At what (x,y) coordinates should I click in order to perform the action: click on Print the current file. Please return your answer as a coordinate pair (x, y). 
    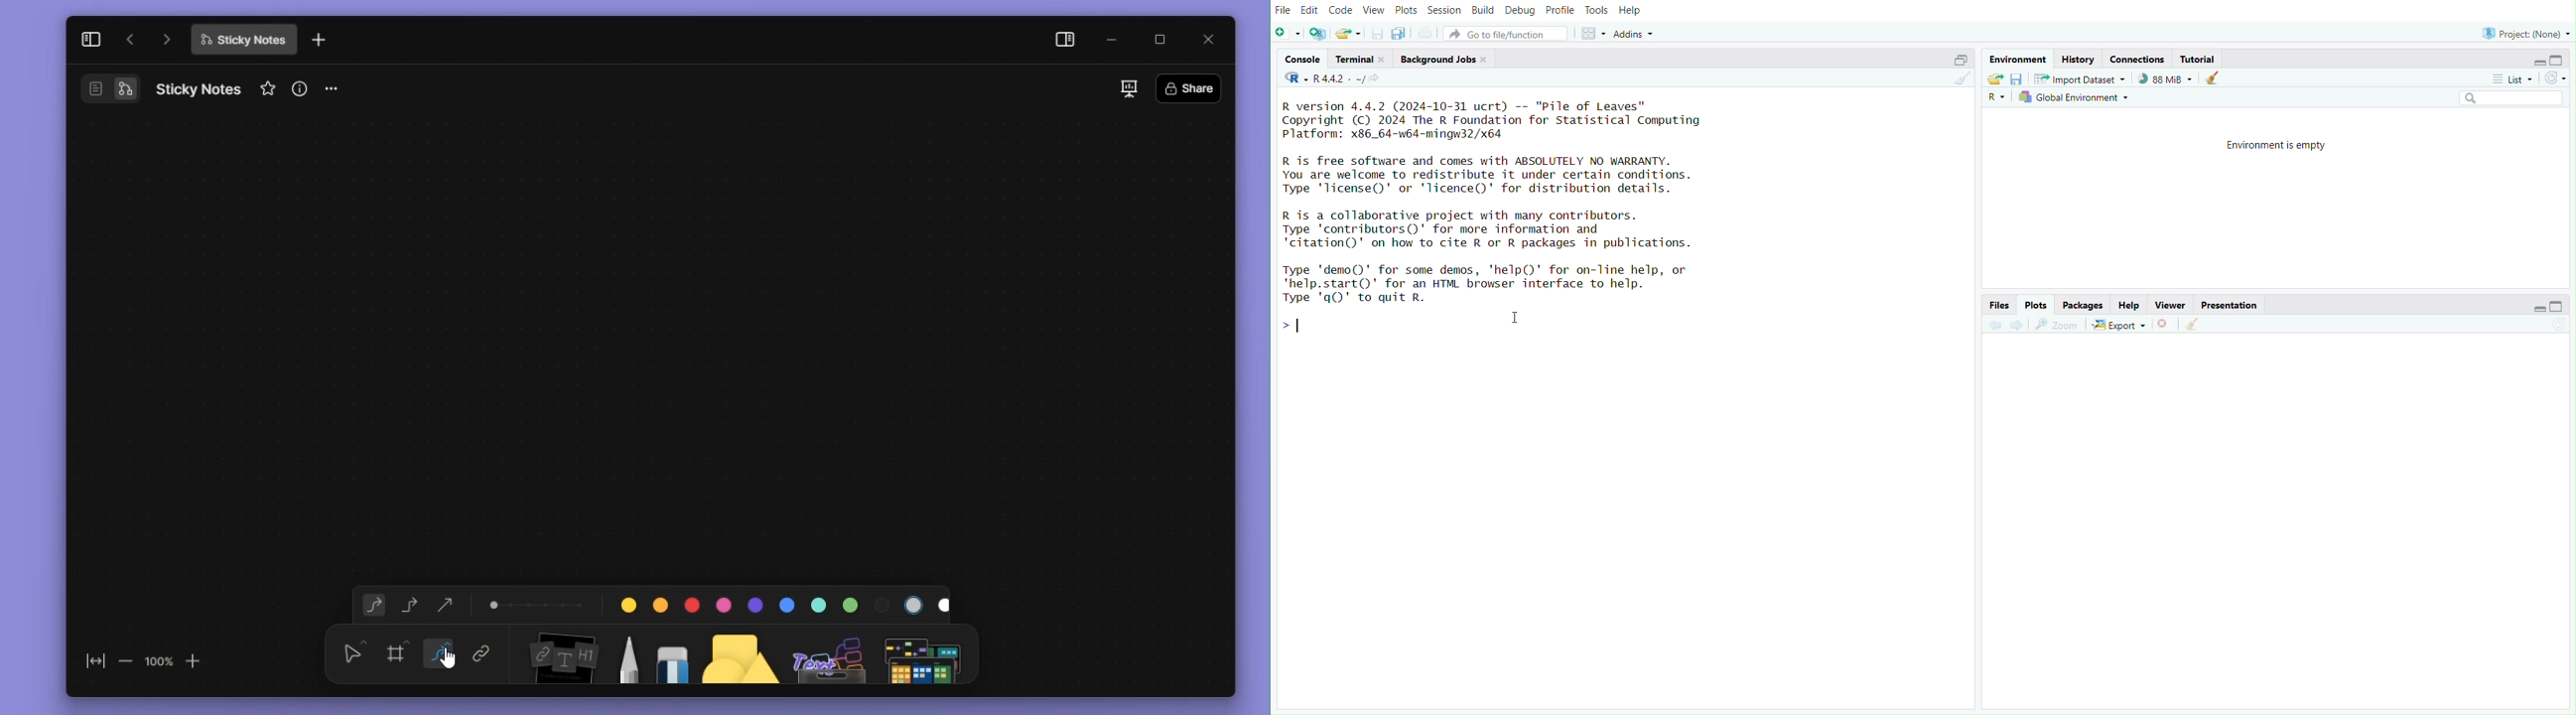
    Looking at the image, I should click on (1429, 33).